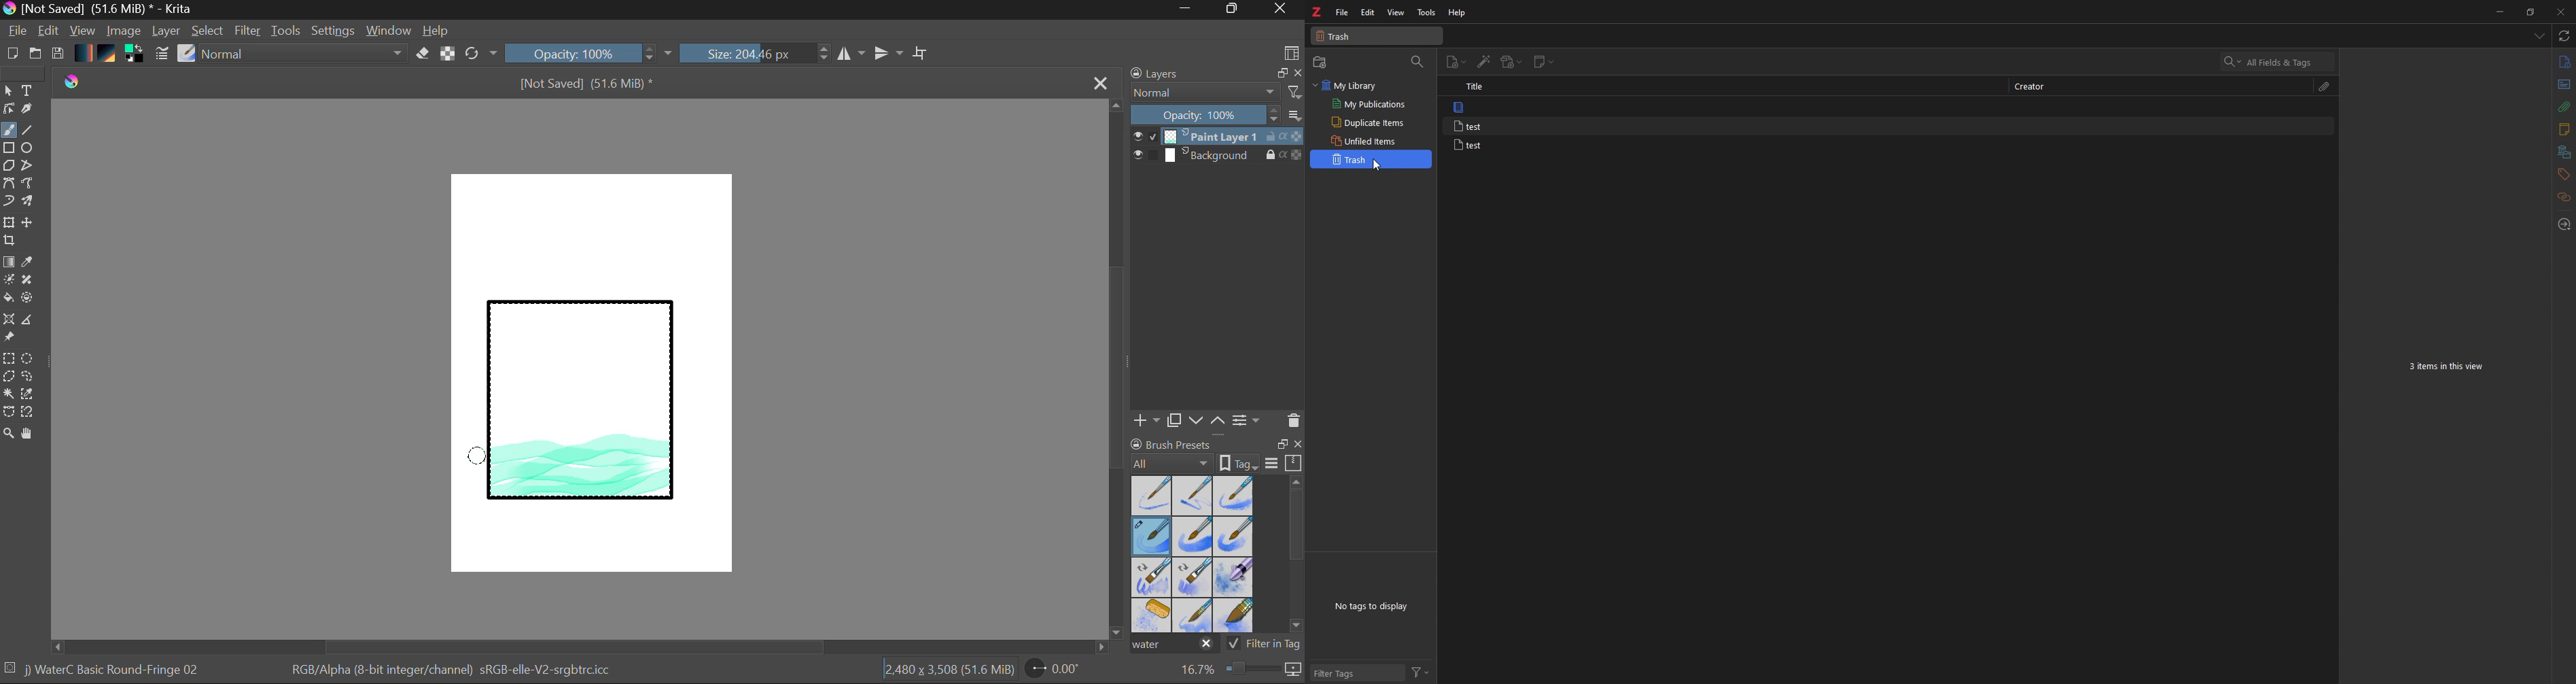 The image size is (2576, 700). I want to click on Layer Settings, so click(1247, 420).